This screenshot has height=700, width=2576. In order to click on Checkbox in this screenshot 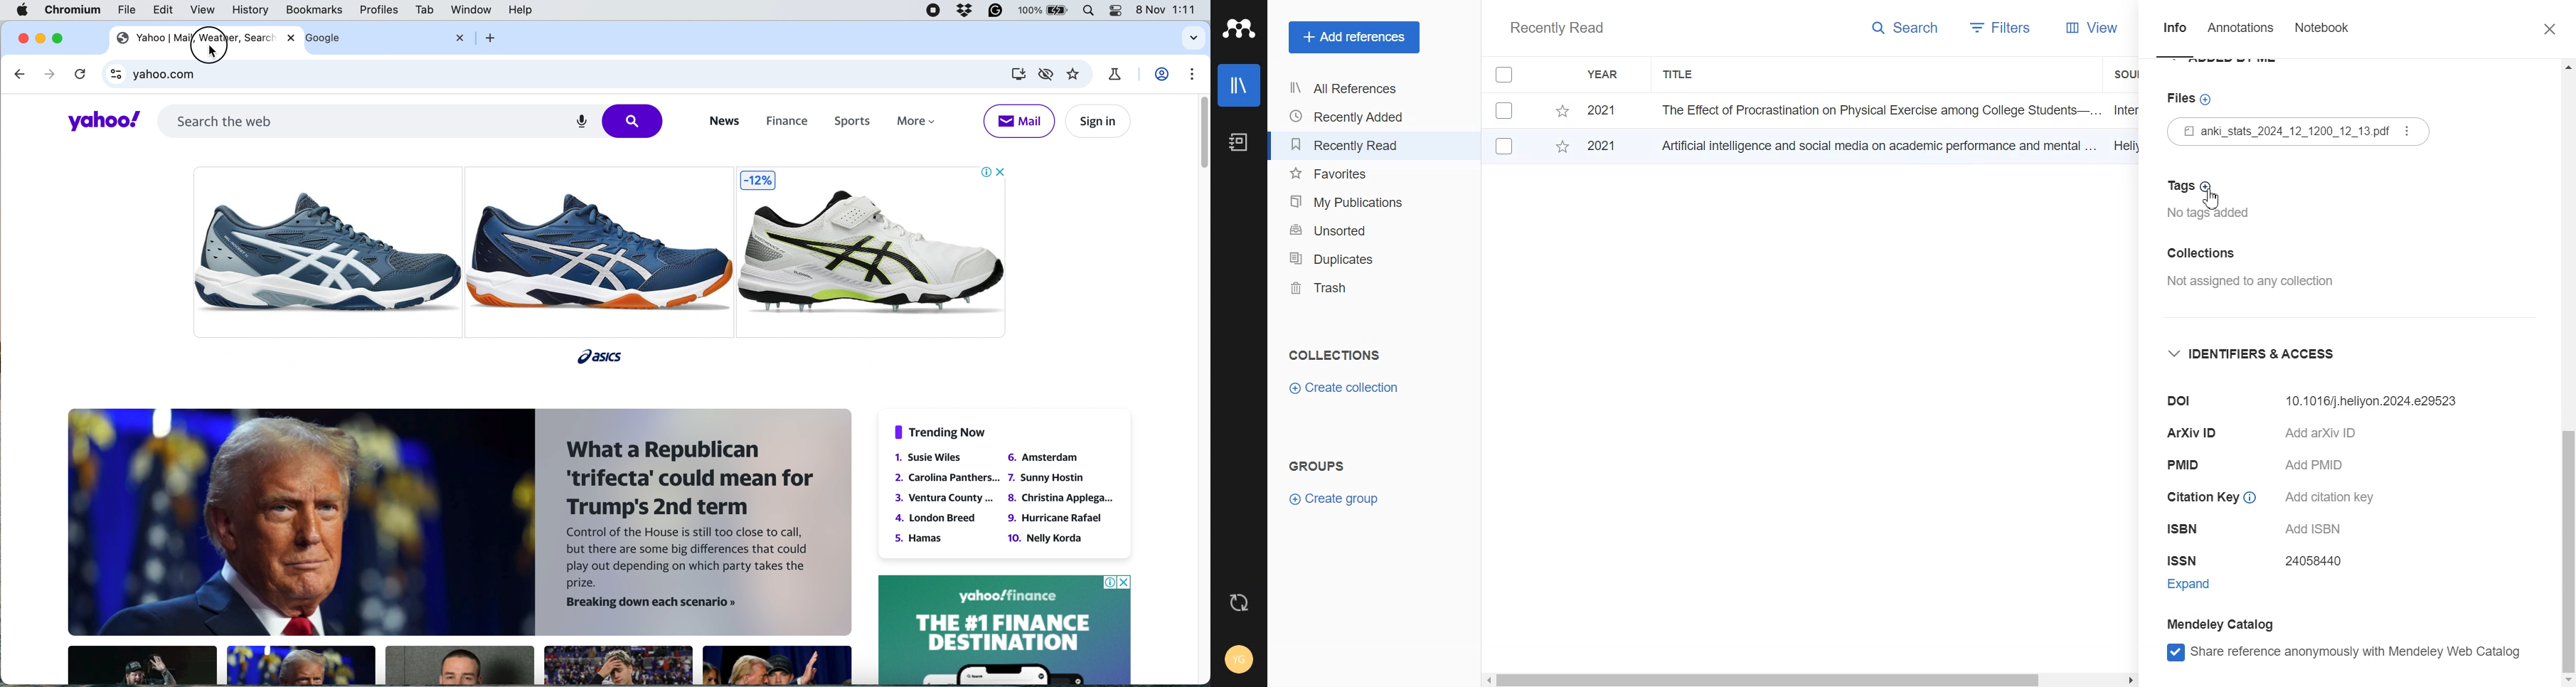, I will do `click(1507, 110)`.